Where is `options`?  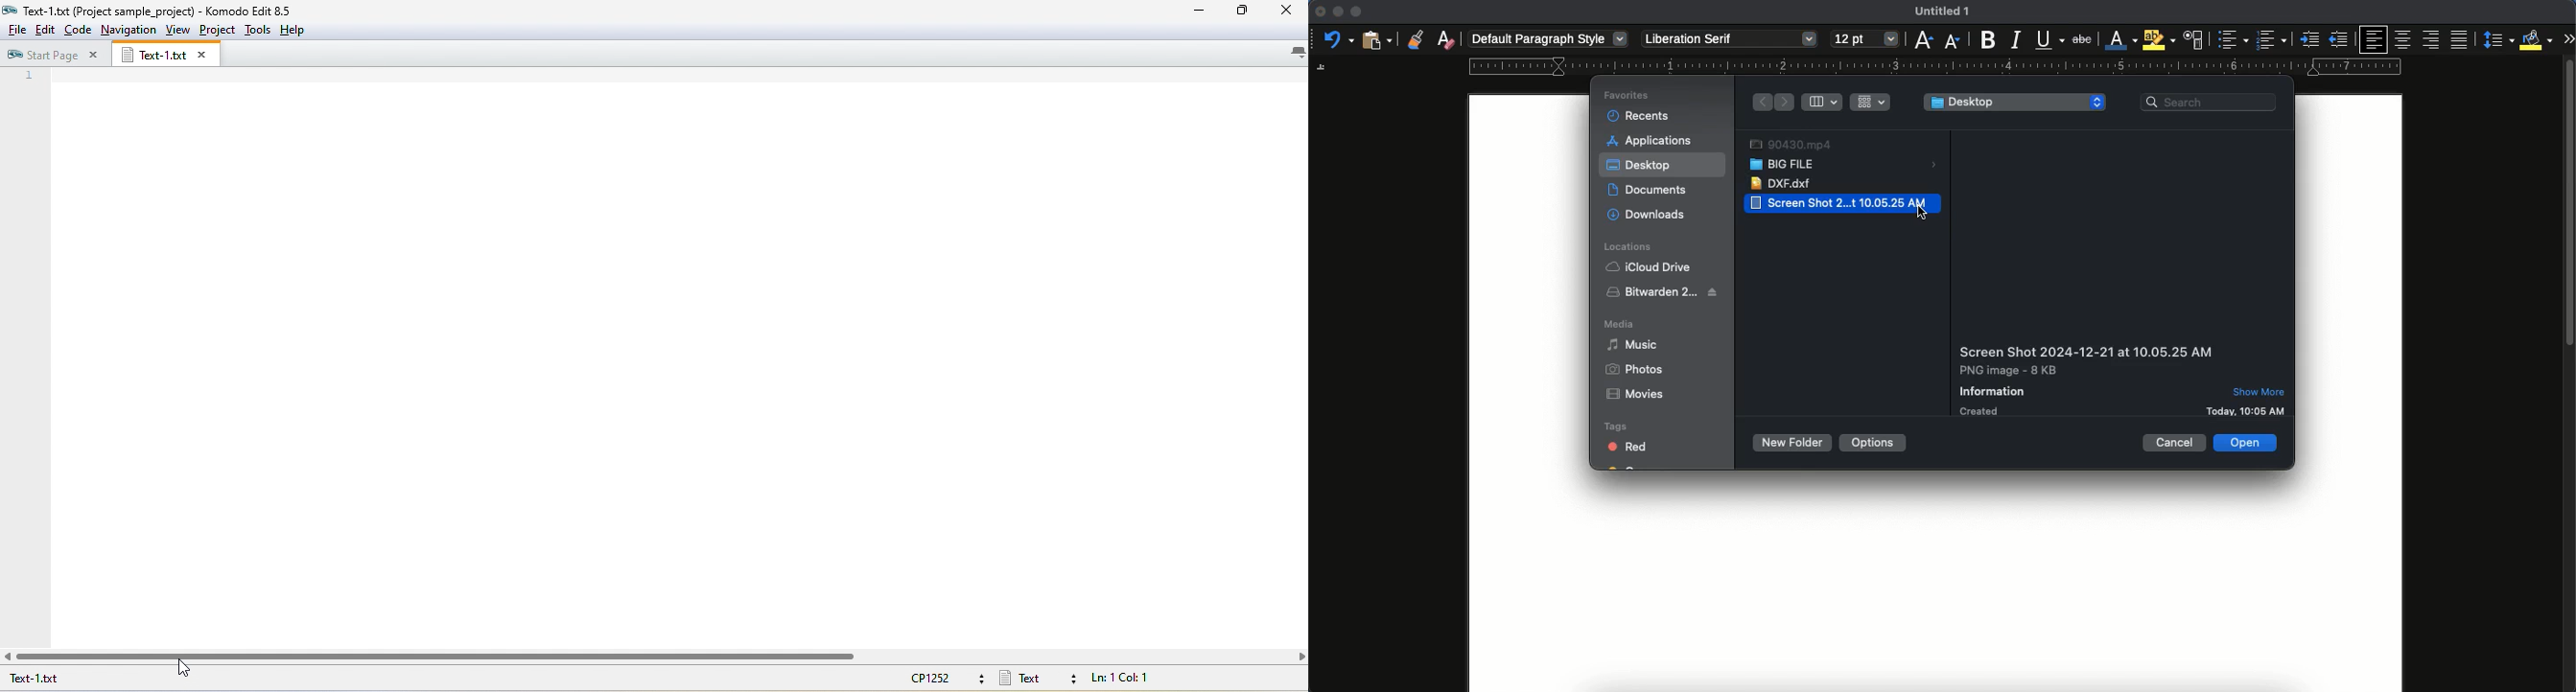
options is located at coordinates (1876, 441).